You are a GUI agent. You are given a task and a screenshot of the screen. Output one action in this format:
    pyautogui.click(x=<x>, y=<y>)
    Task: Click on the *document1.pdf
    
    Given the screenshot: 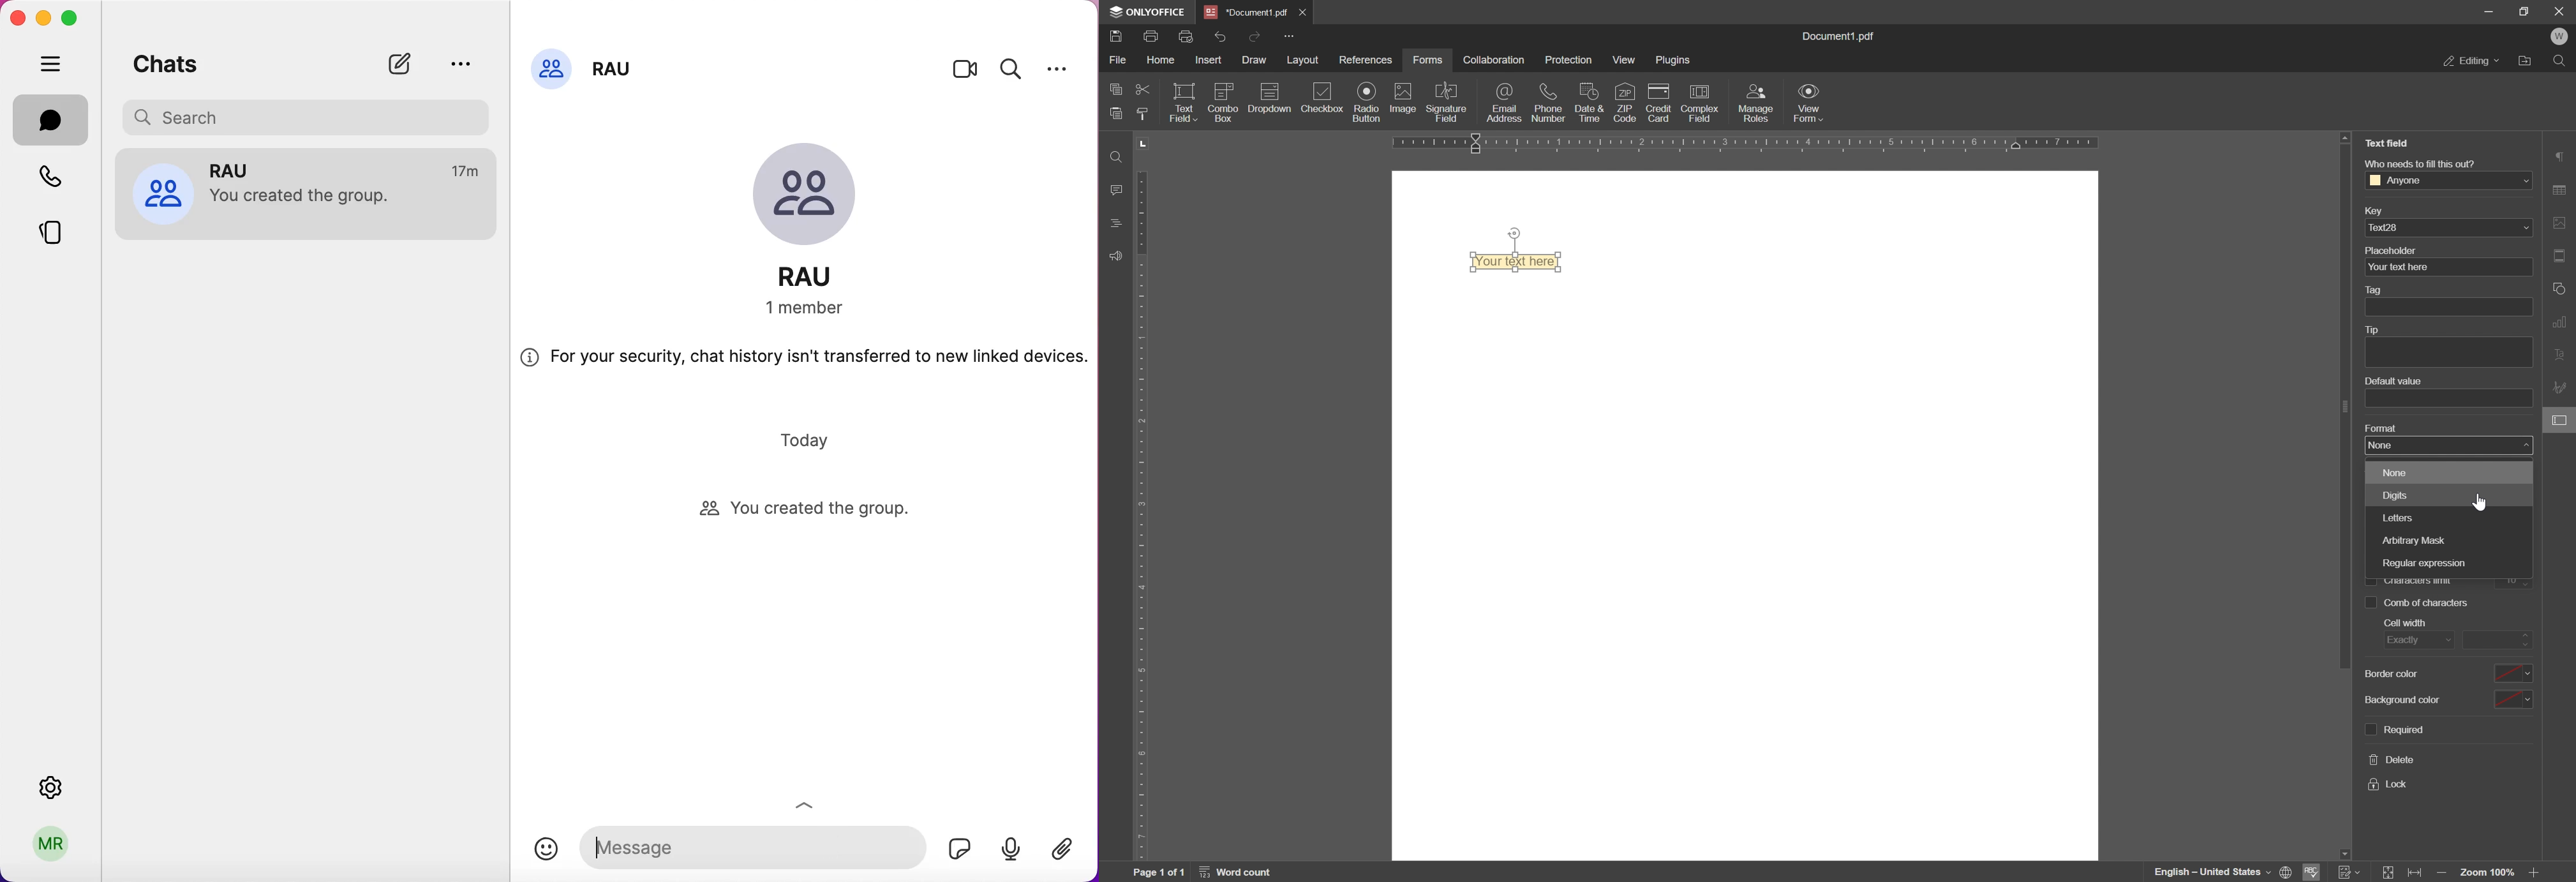 What is the action you would take?
    pyautogui.click(x=1244, y=10)
    